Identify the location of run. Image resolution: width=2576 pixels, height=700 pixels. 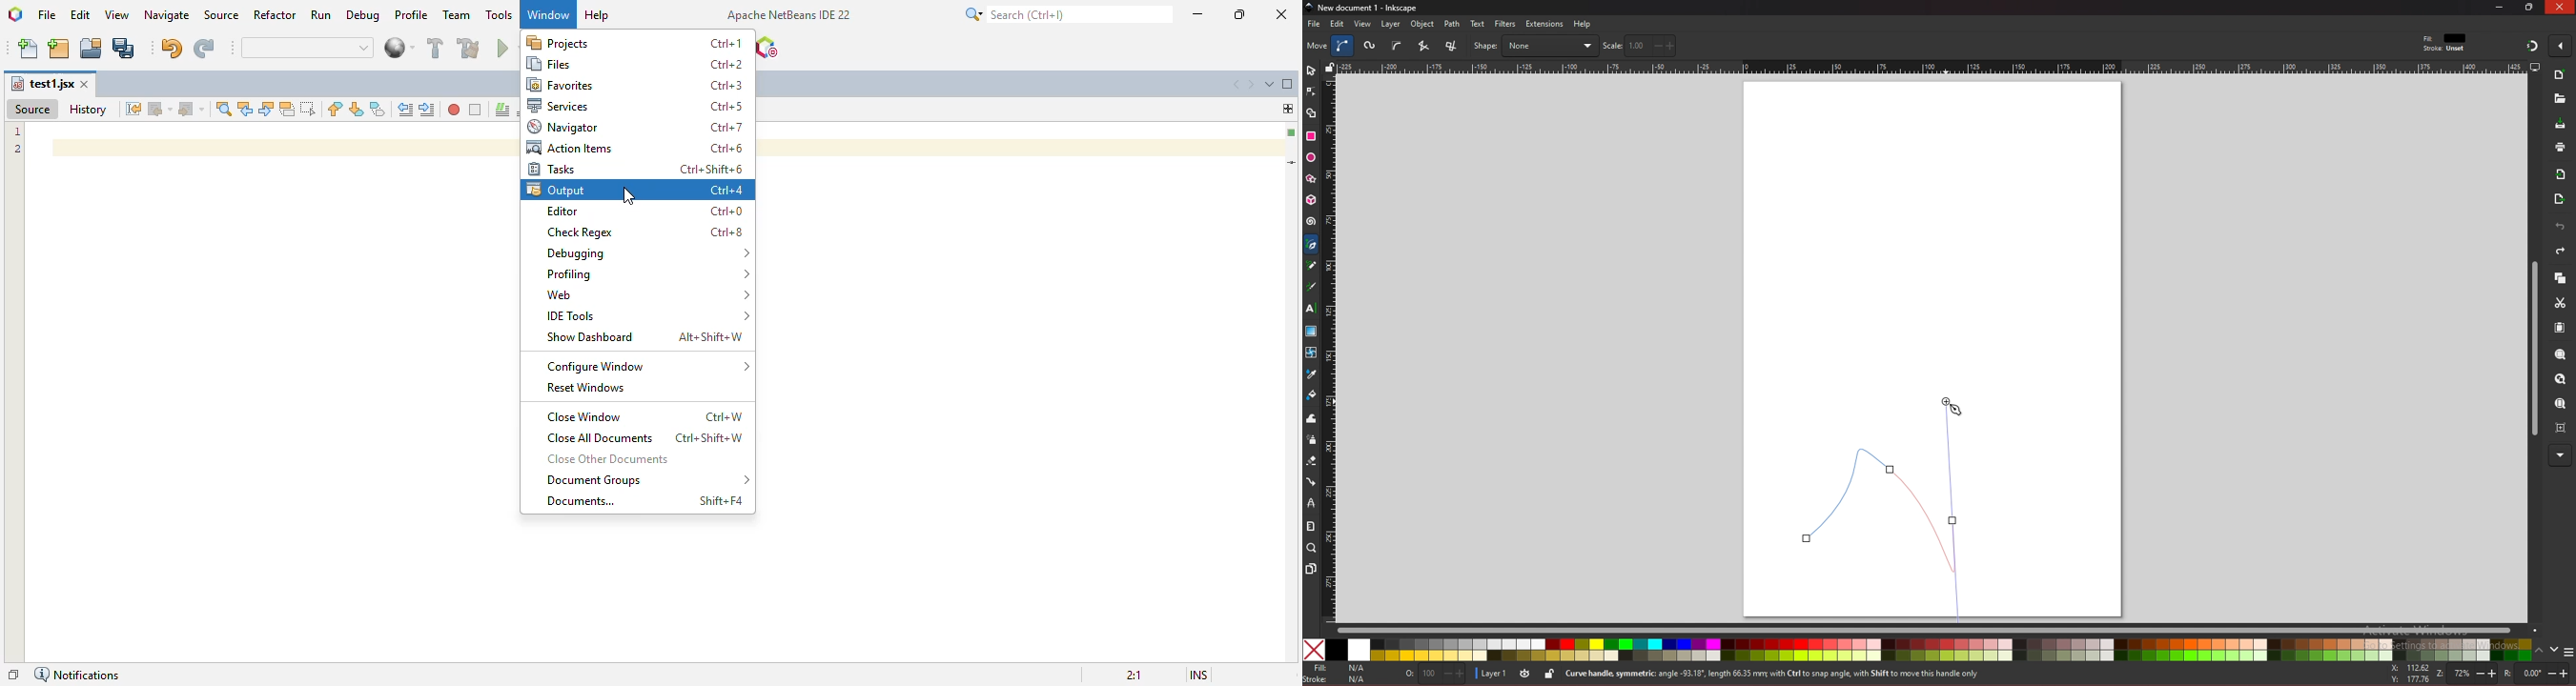
(320, 14).